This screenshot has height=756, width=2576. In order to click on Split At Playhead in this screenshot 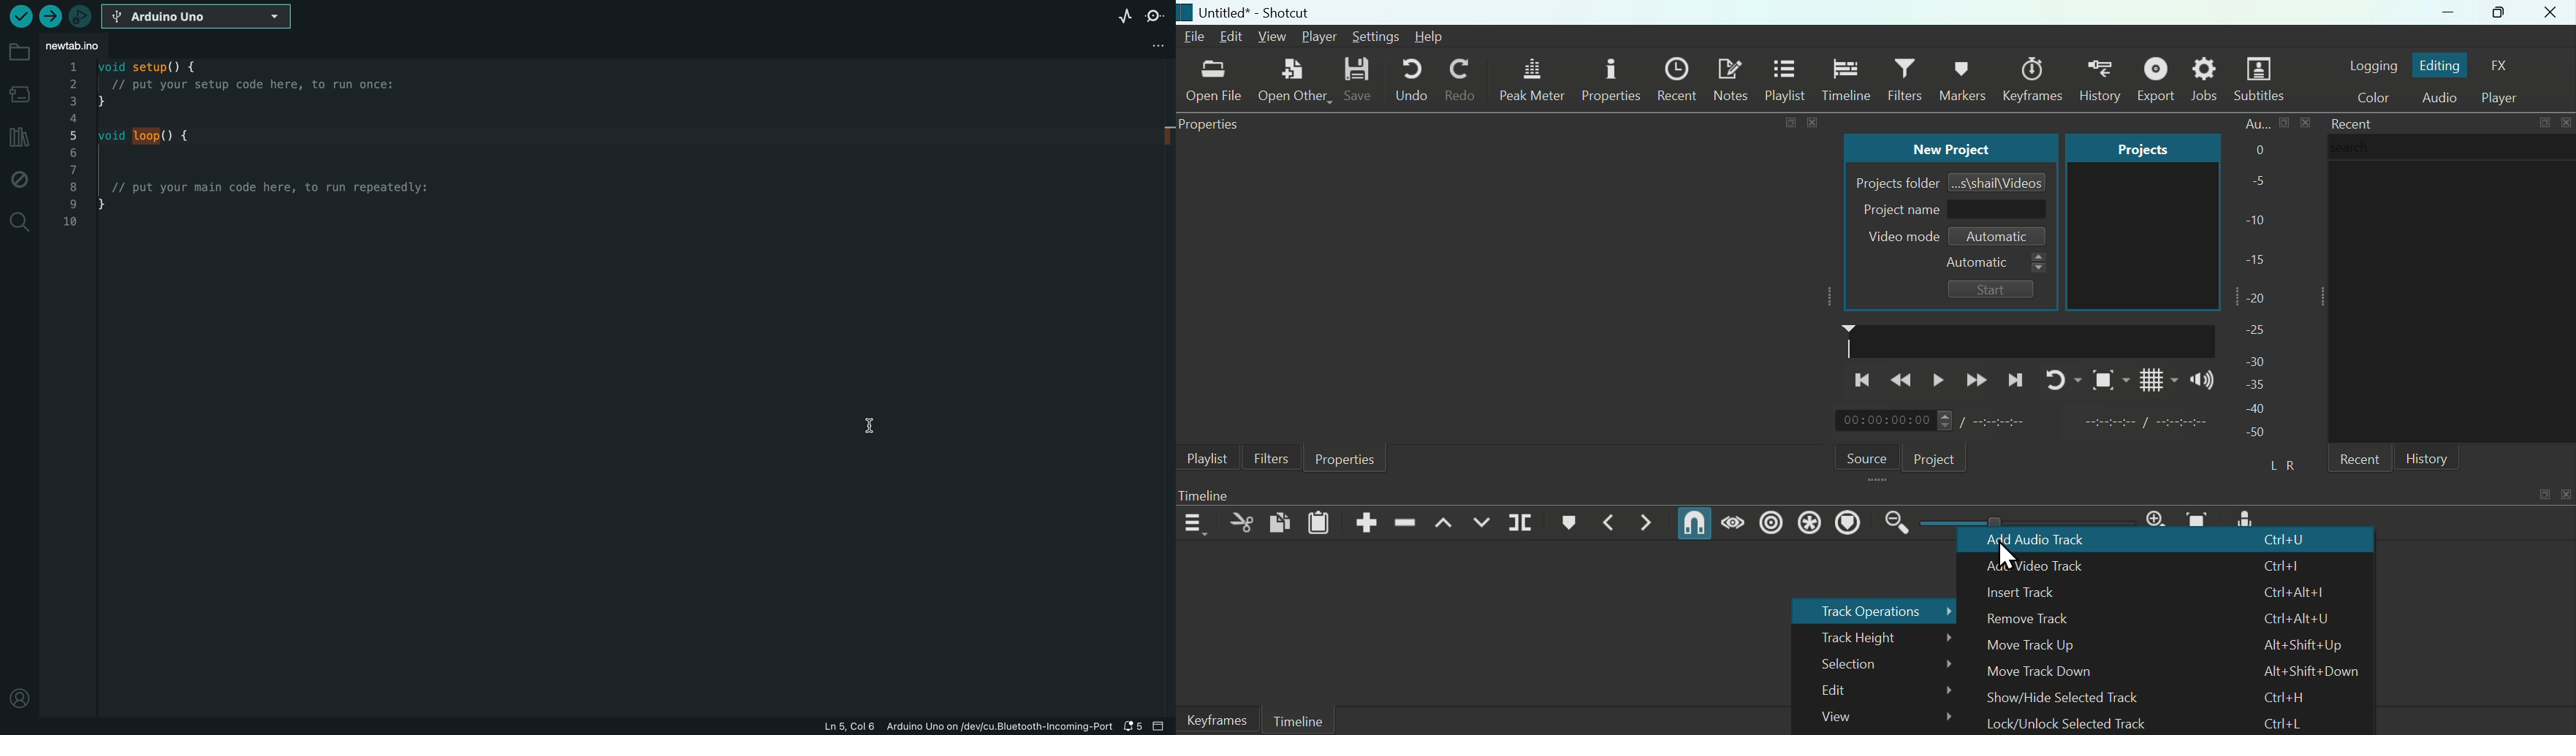, I will do `click(1522, 523)`.